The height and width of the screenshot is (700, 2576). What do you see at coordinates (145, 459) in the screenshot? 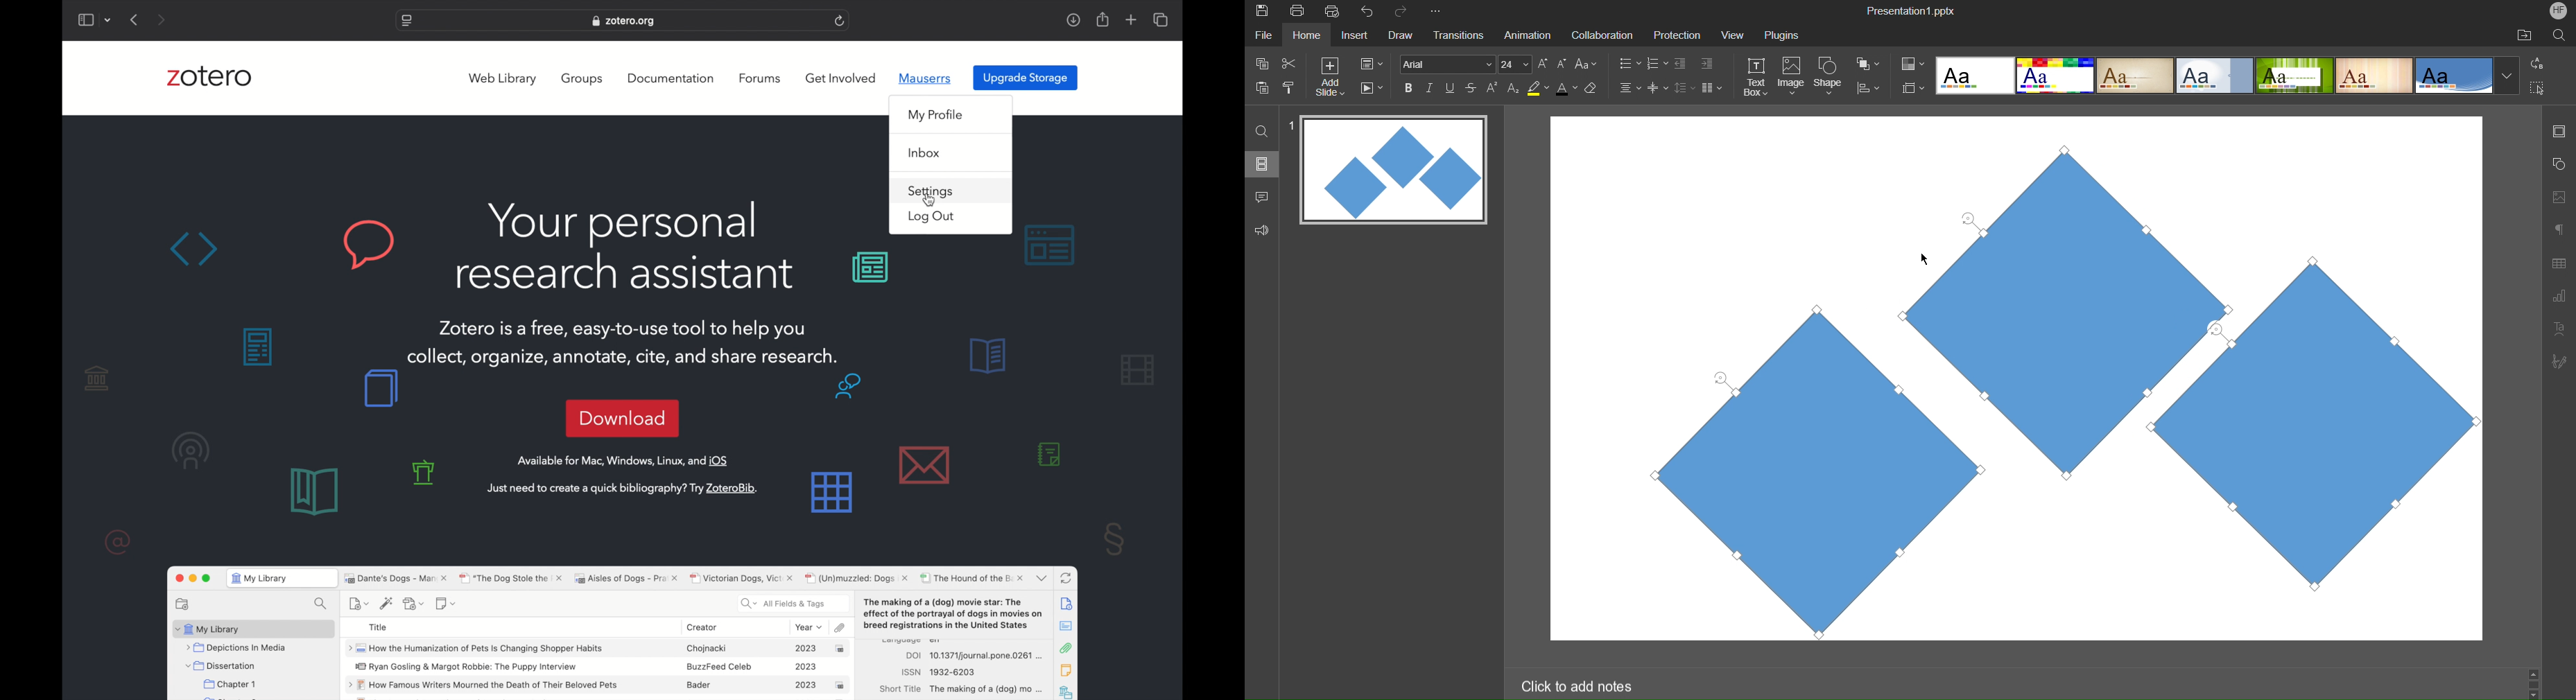
I see `background graphics` at bounding box center [145, 459].